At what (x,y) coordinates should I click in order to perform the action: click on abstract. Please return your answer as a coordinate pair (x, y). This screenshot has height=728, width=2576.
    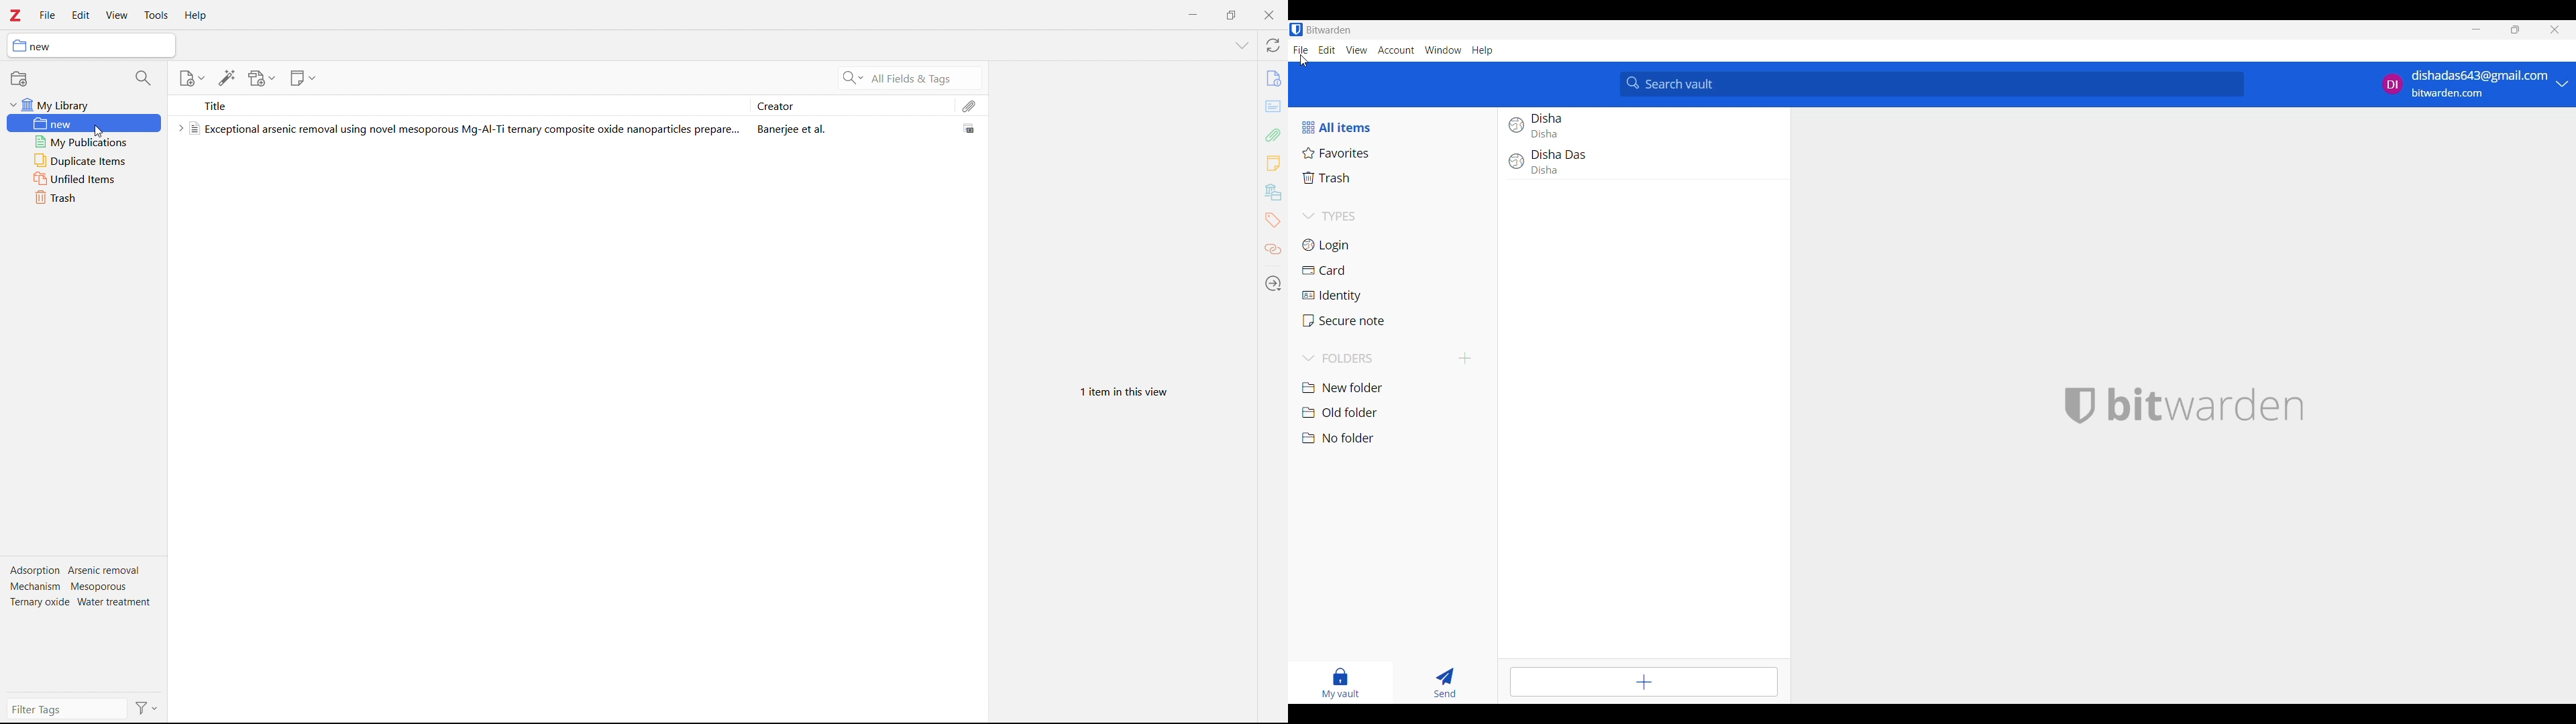
    Looking at the image, I should click on (1273, 107).